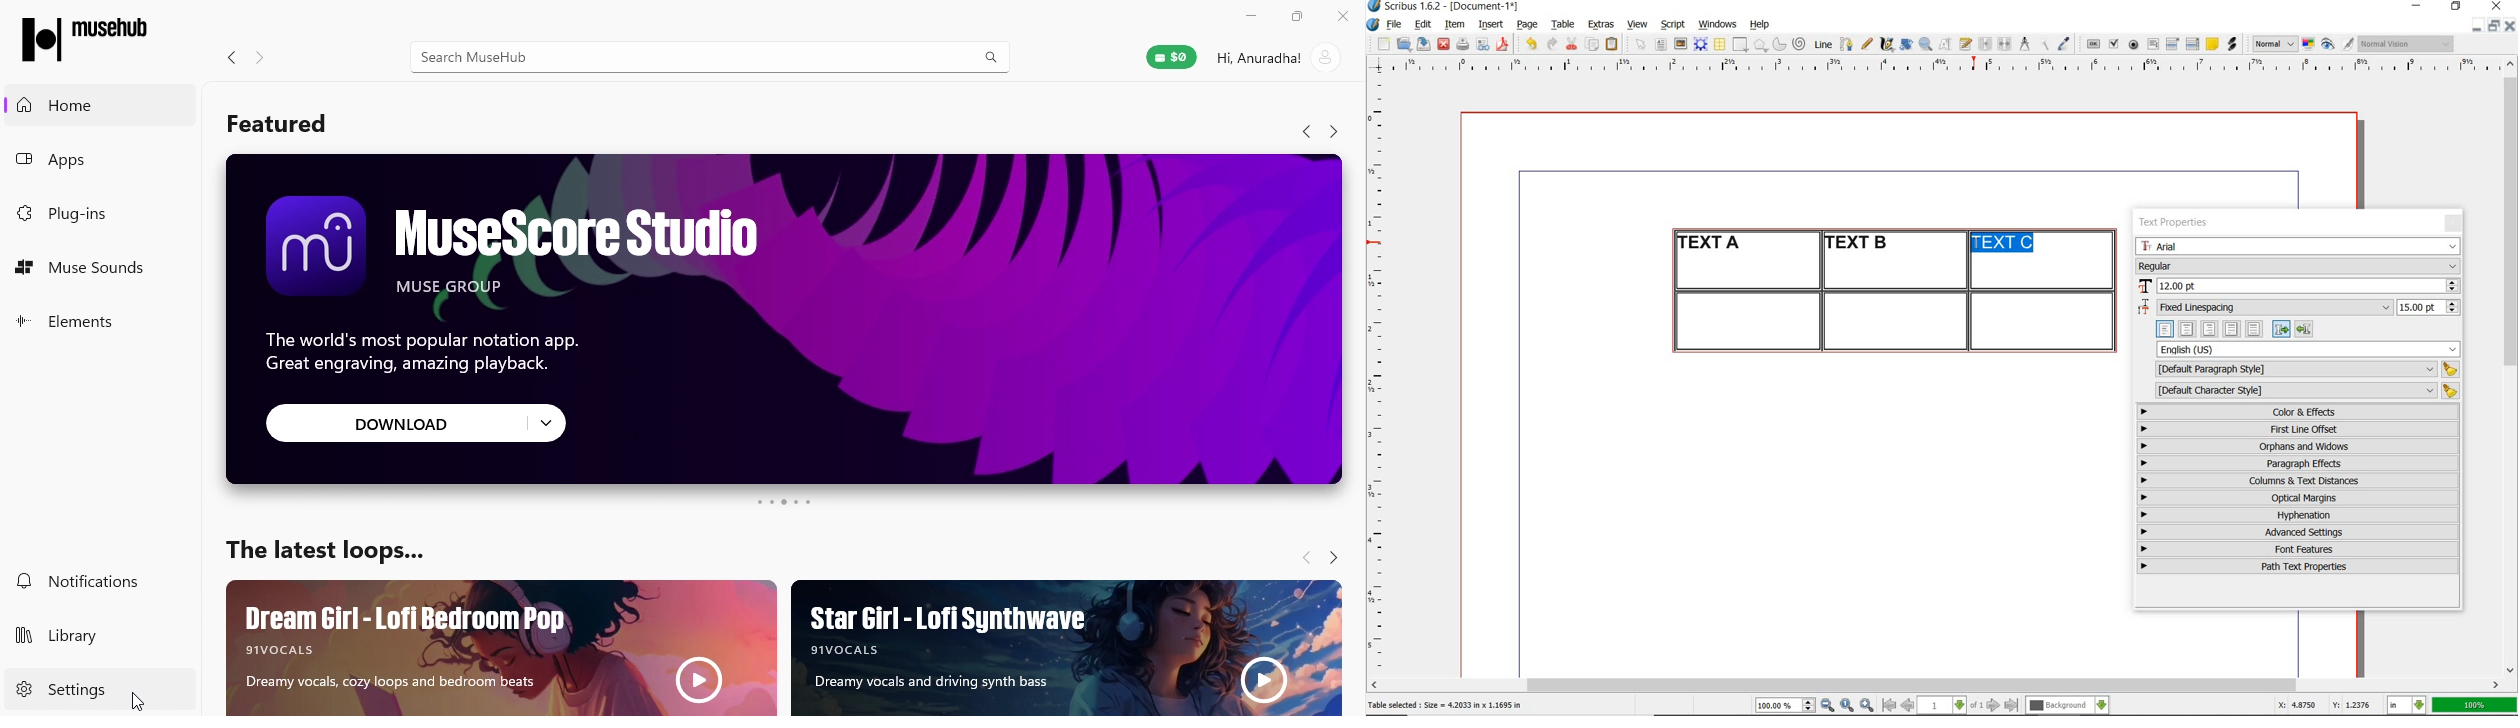  Describe the element at coordinates (1867, 44) in the screenshot. I see `freehand line` at that location.